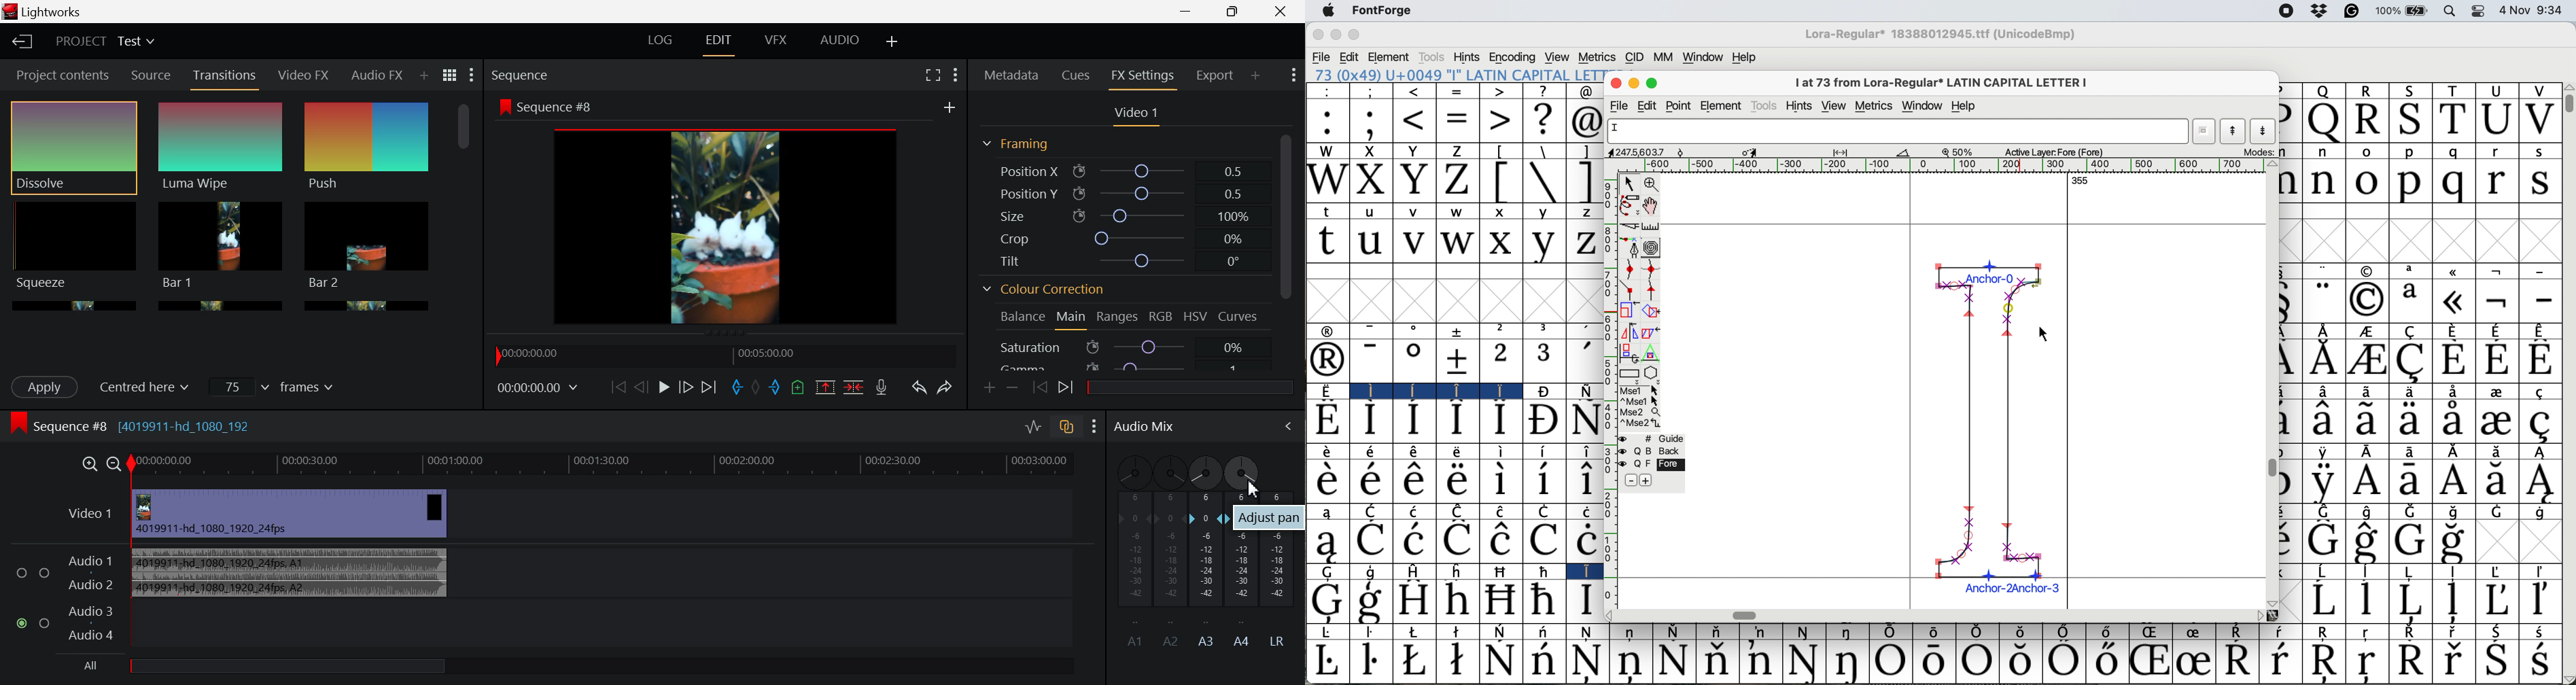 Image resolution: width=2576 pixels, height=700 pixels. What do you see at coordinates (1415, 659) in the screenshot?
I see `Symbol` at bounding box center [1415, 659].